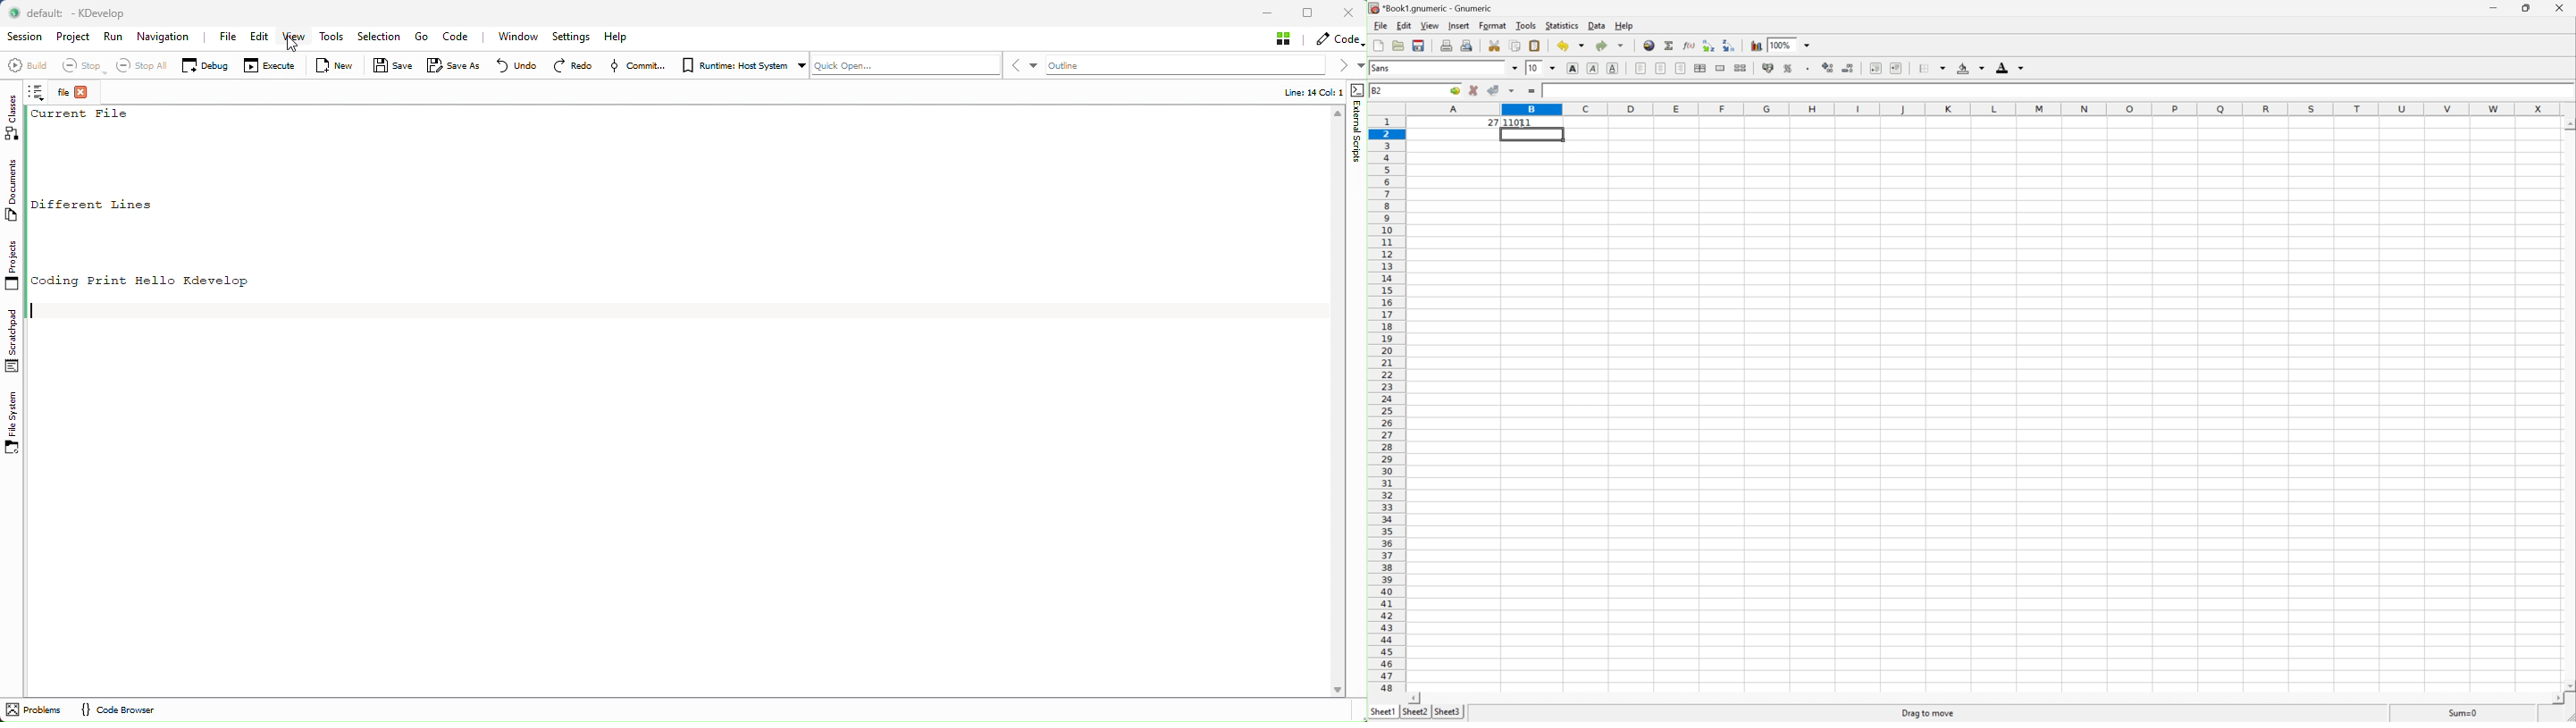 Image resolution: width=2576 pixels, height=728 pixels. Describe the element at coordinates (1625, 26) in the screenshot. I see `Help` at that location.